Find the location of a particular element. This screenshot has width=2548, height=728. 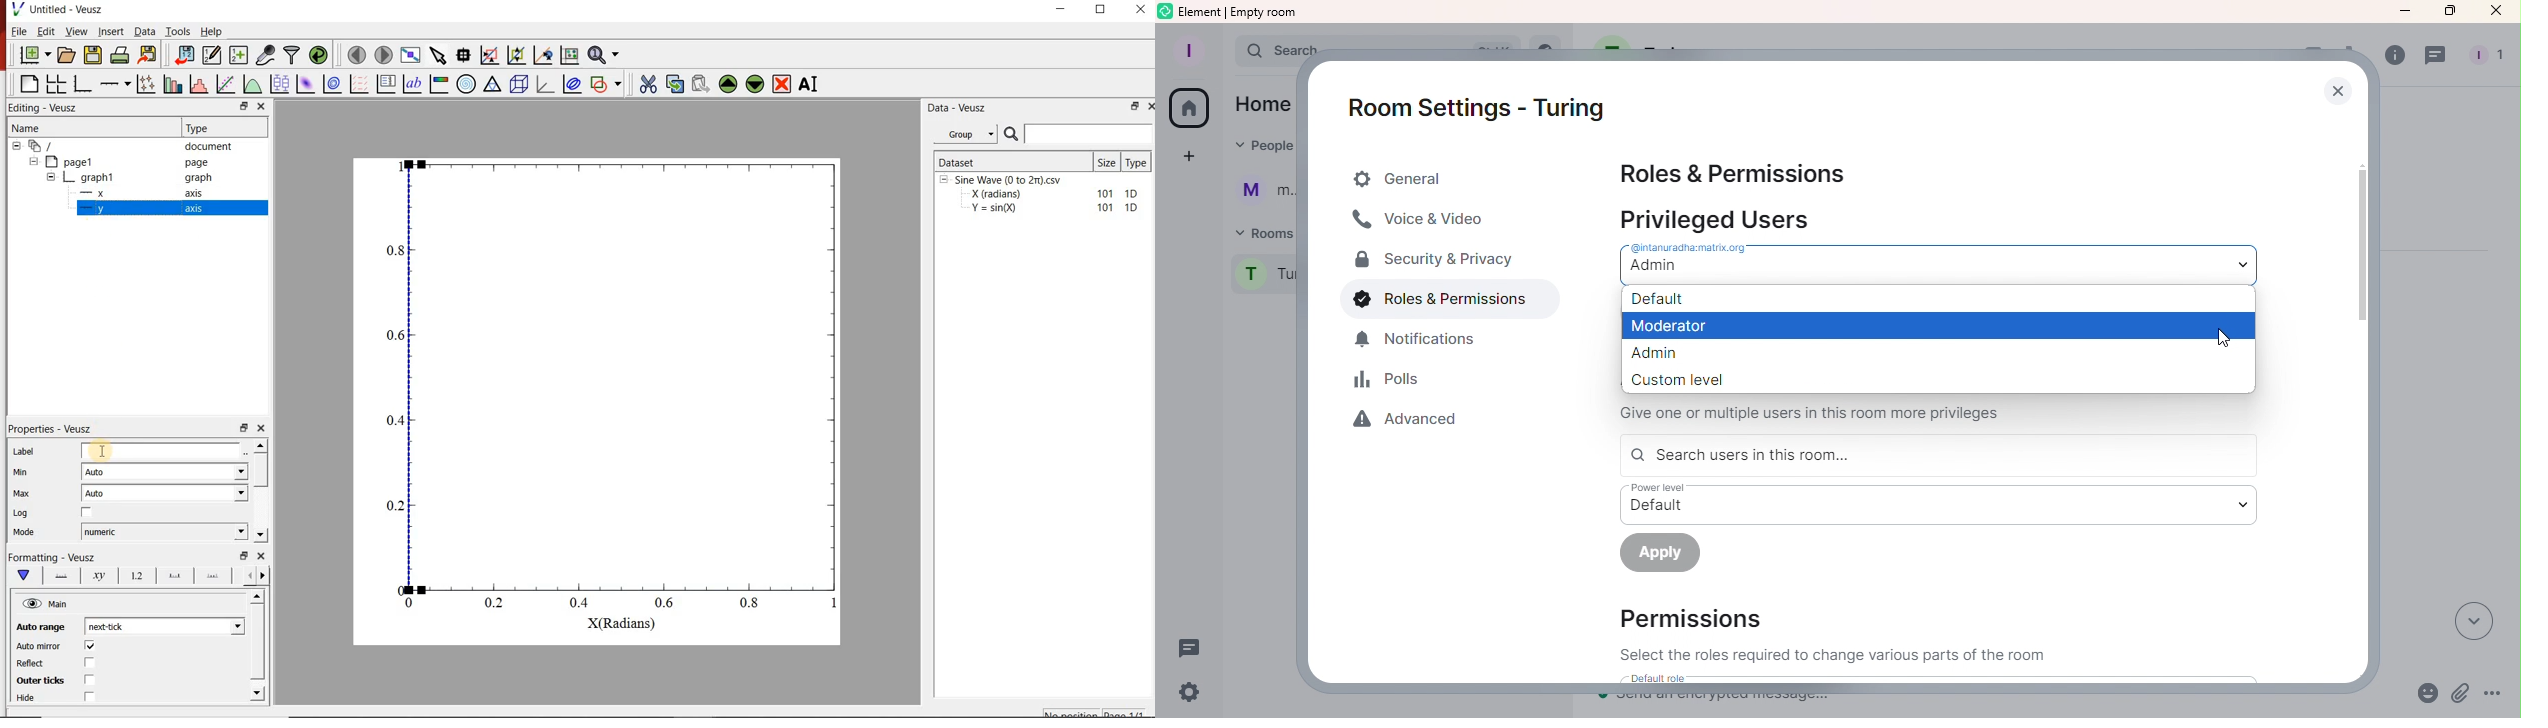

Security & Privacy is located at coordinates (1436, 260).